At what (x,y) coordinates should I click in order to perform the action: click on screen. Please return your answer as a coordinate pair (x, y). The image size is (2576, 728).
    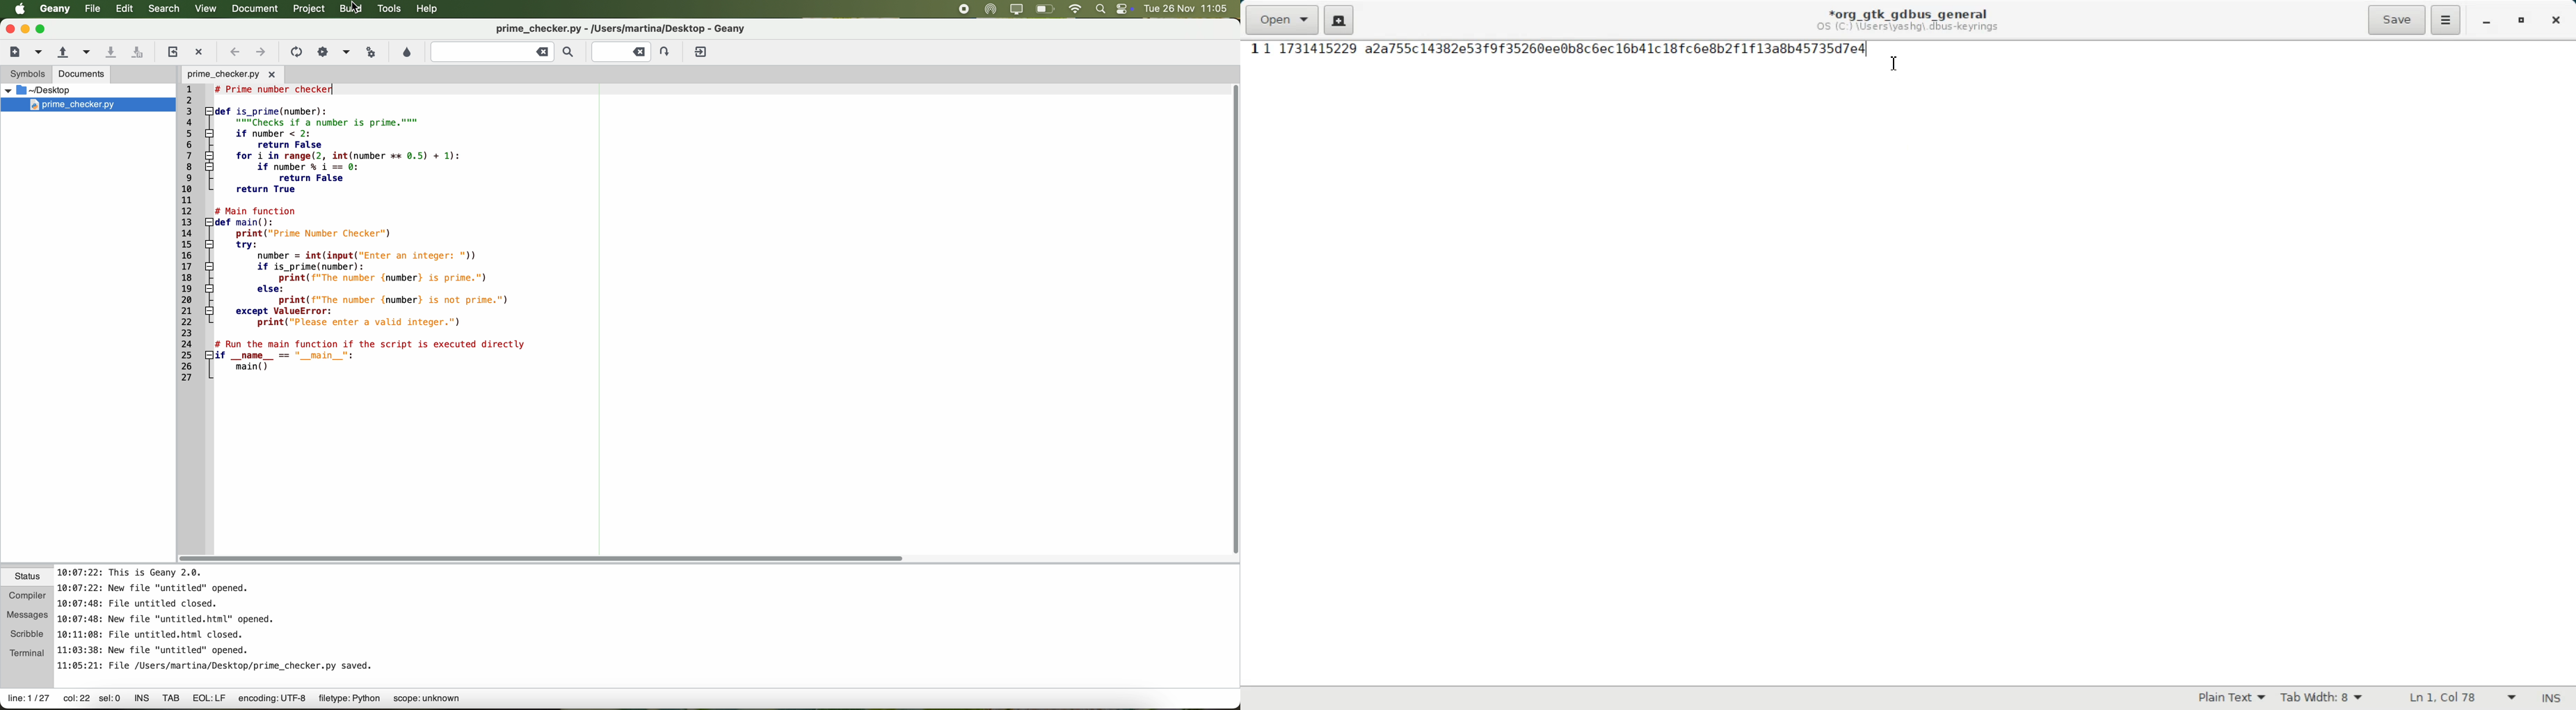
    Looking at the image, I should click on (1016, 9).